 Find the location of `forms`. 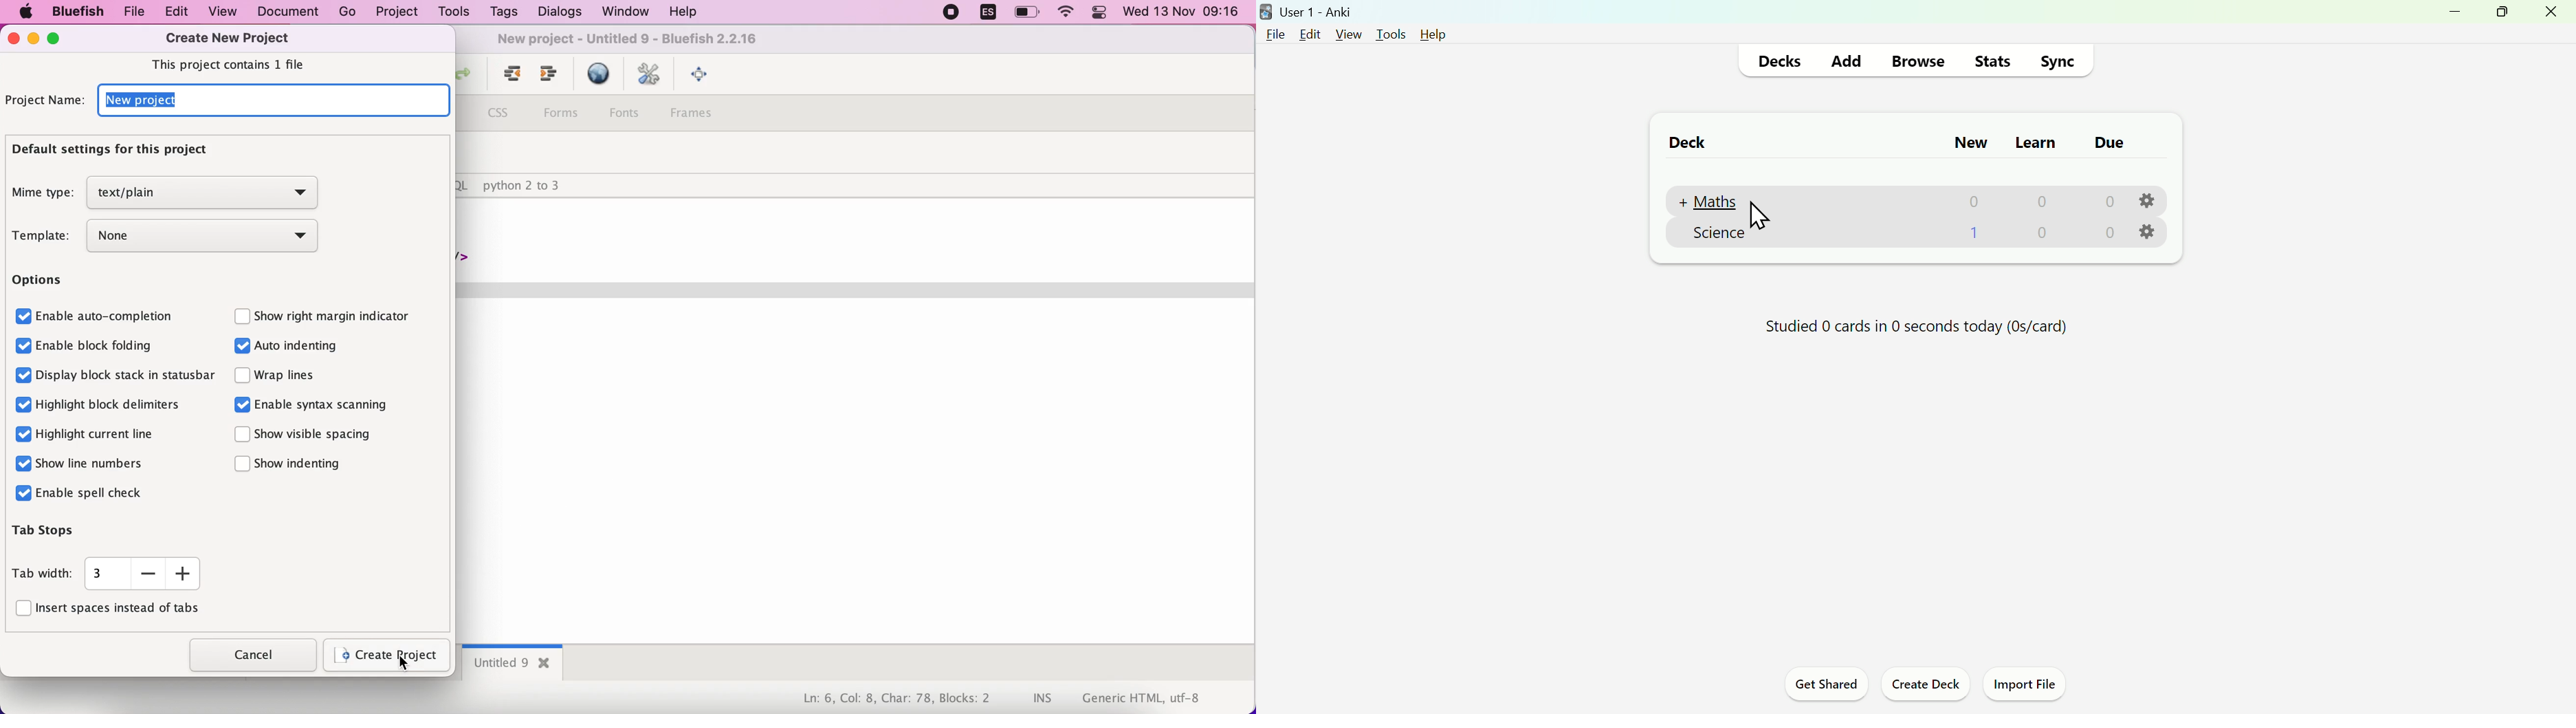

forms is located at coordinates (561, 113).